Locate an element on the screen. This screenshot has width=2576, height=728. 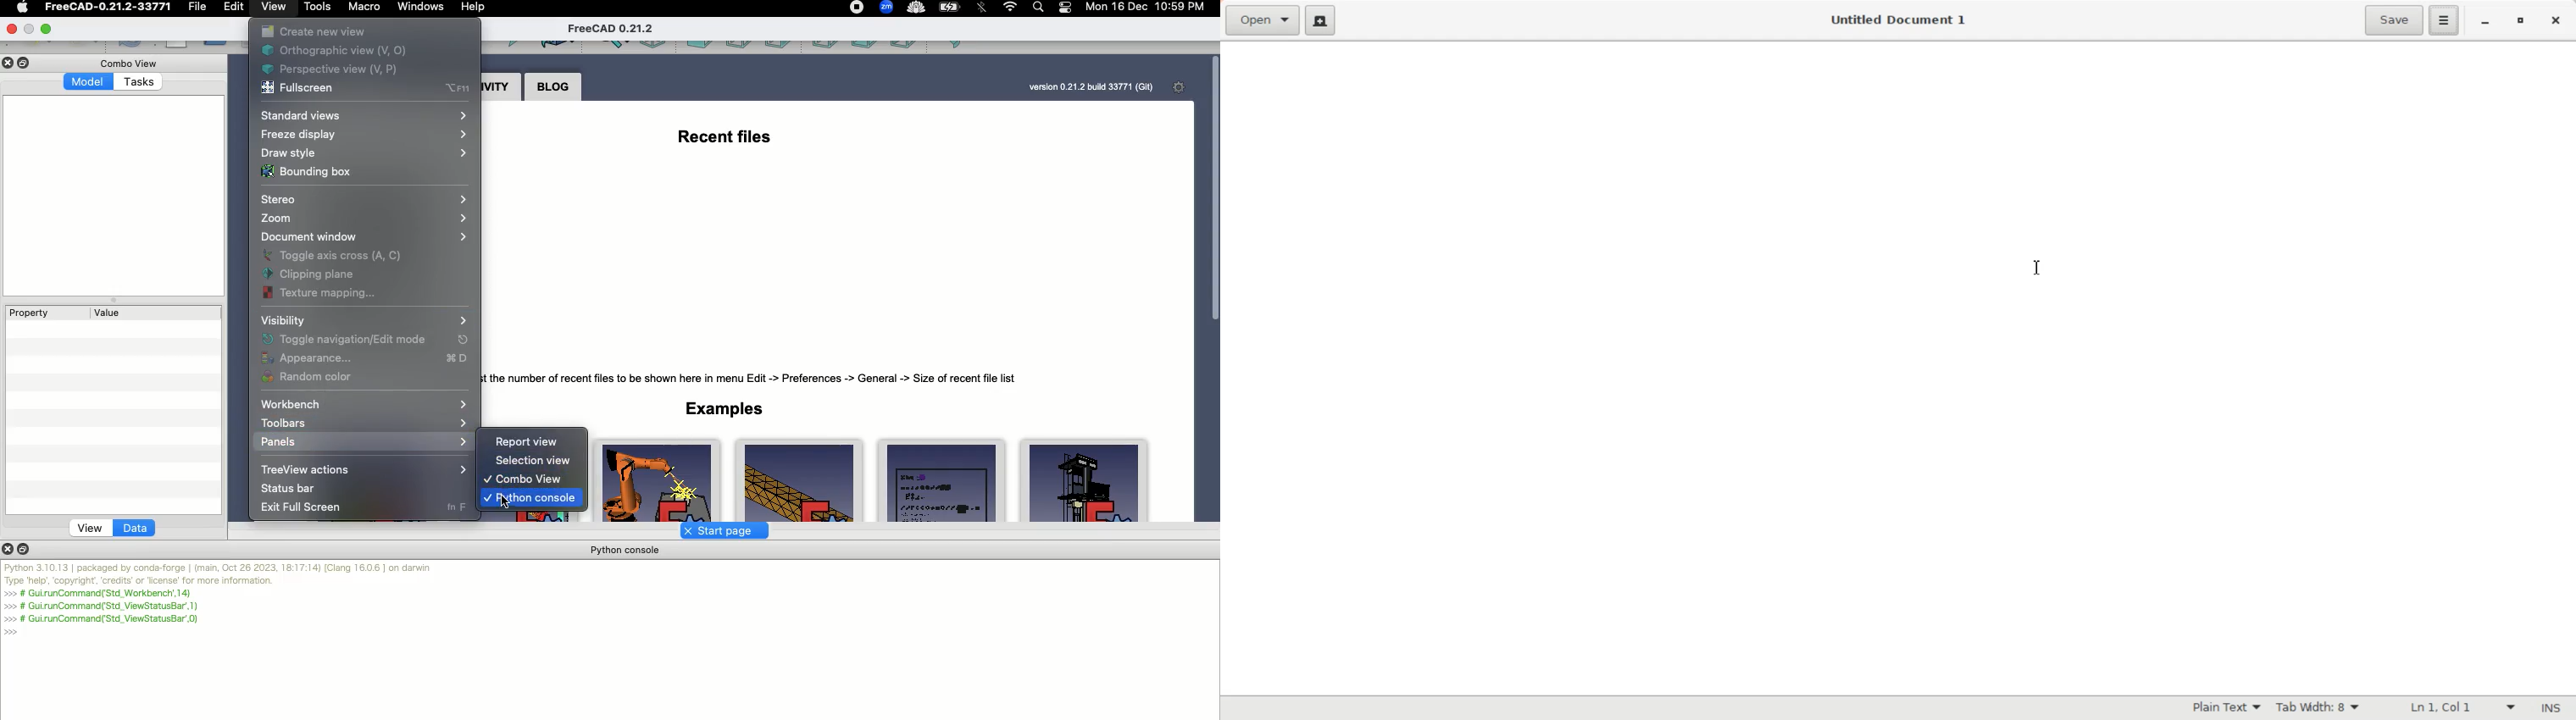
Combo view is located at coordinates (134, 63).